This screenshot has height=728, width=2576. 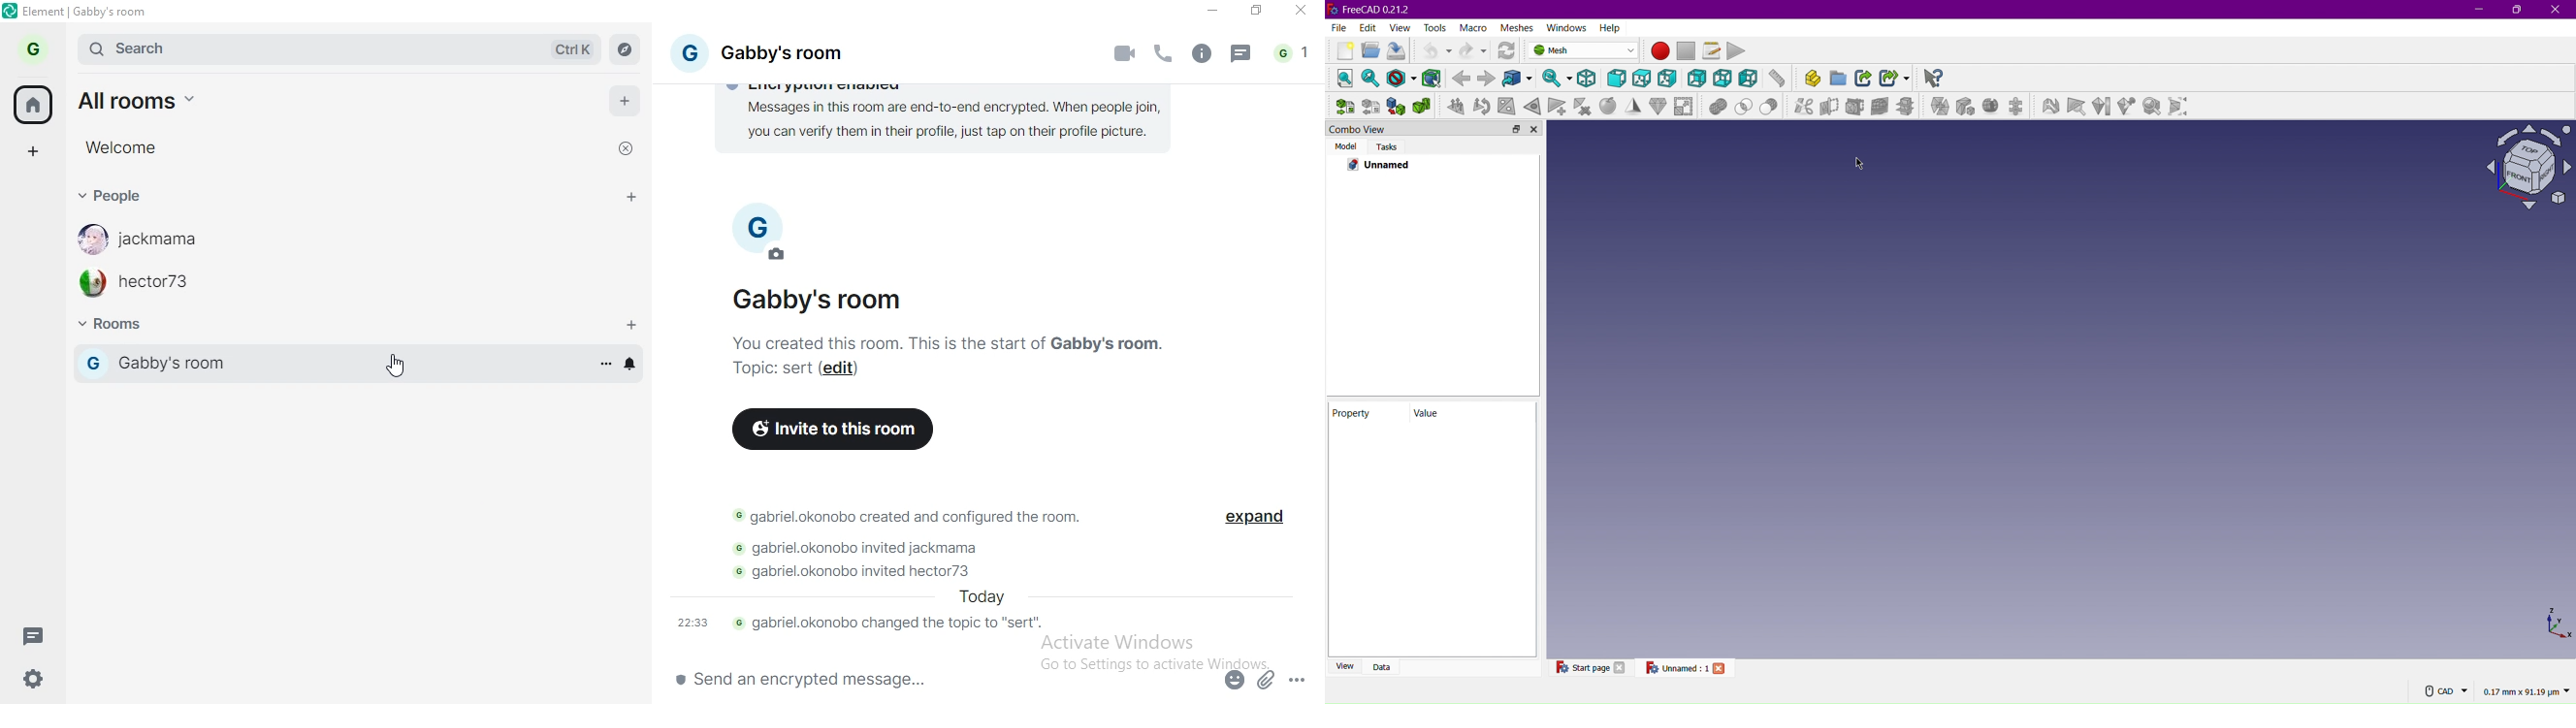 What do you see at coordinates (1347, 107) in the screenshot?
I see `Import mesh` at bounding box center [1347, 107].